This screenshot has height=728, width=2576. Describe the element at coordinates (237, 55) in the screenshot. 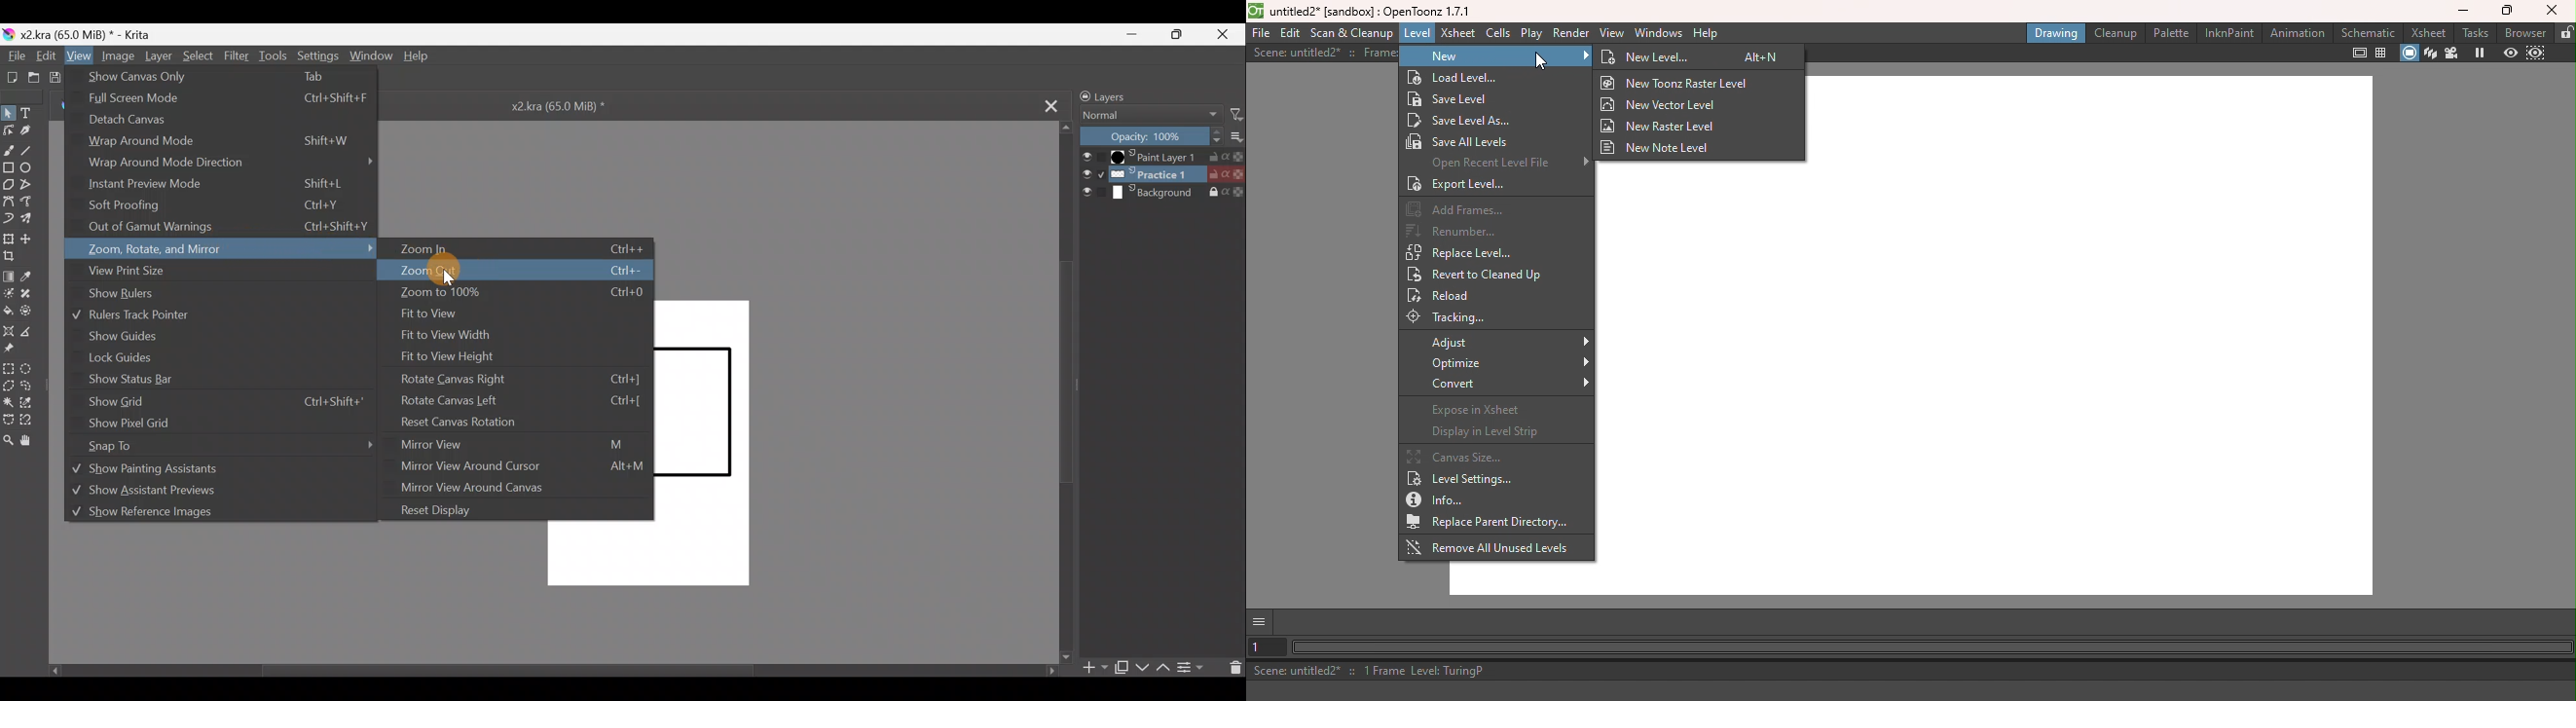

I see `Filter` at that location.